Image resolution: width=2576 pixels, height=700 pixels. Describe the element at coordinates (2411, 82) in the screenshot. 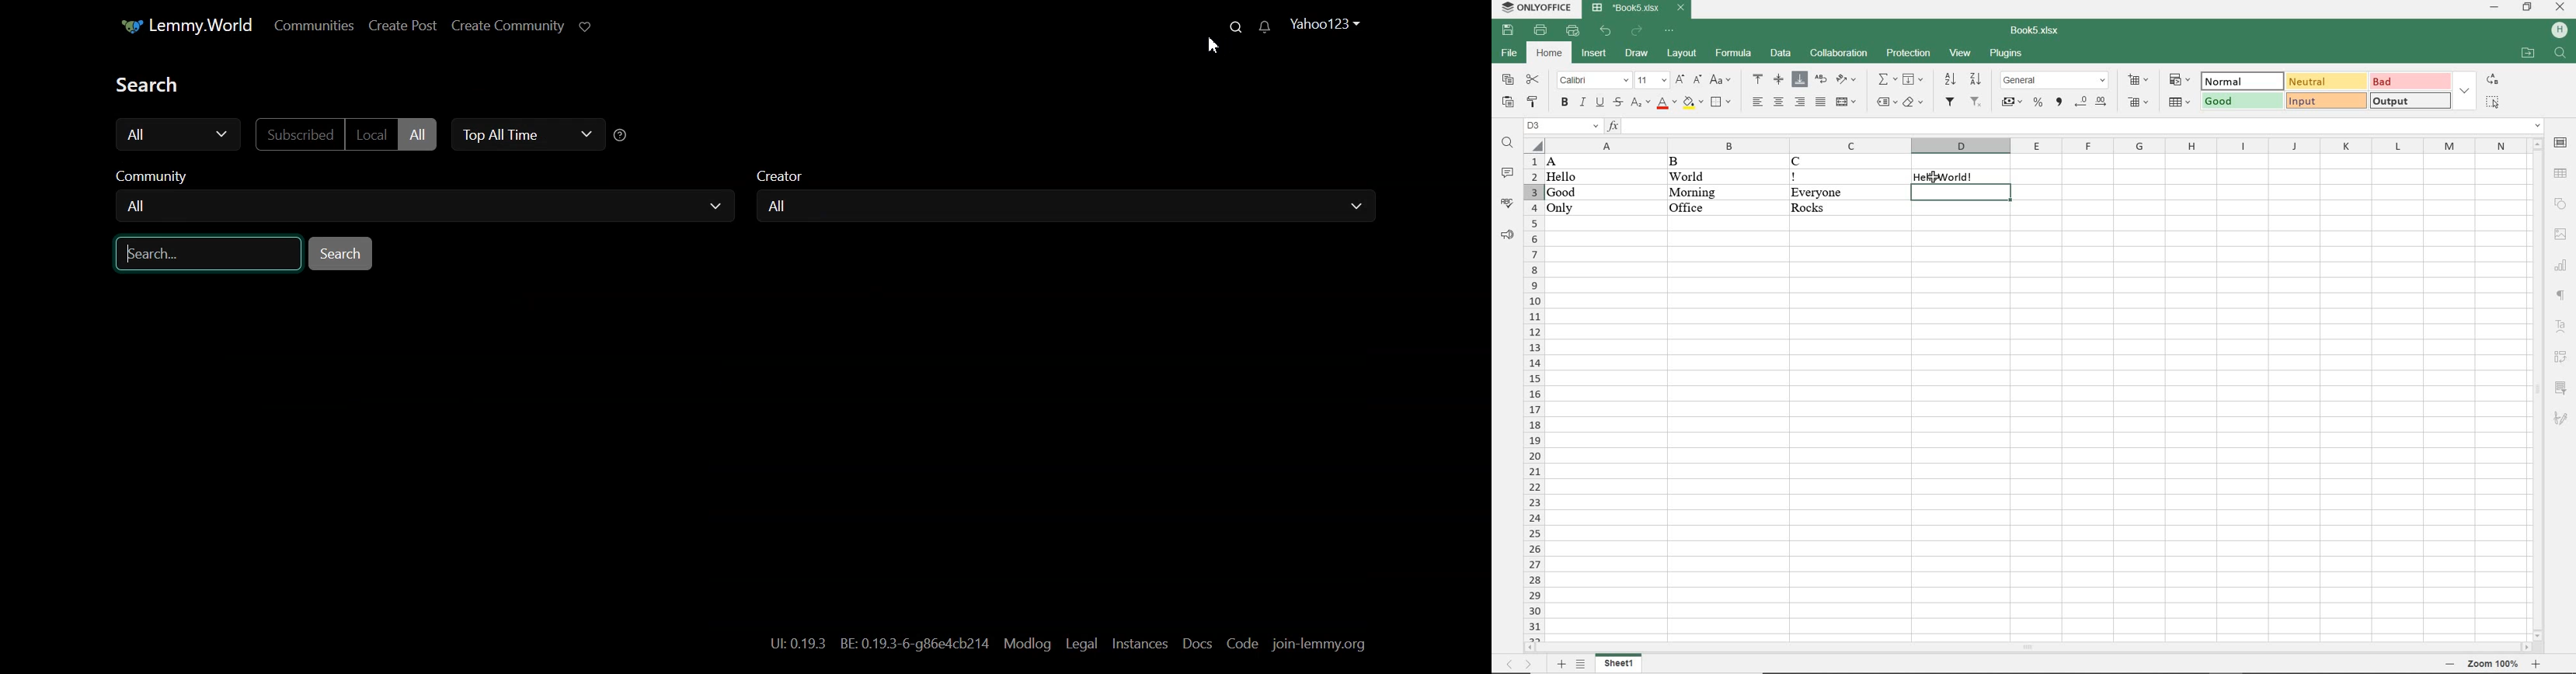

I see `BAD` at that location.